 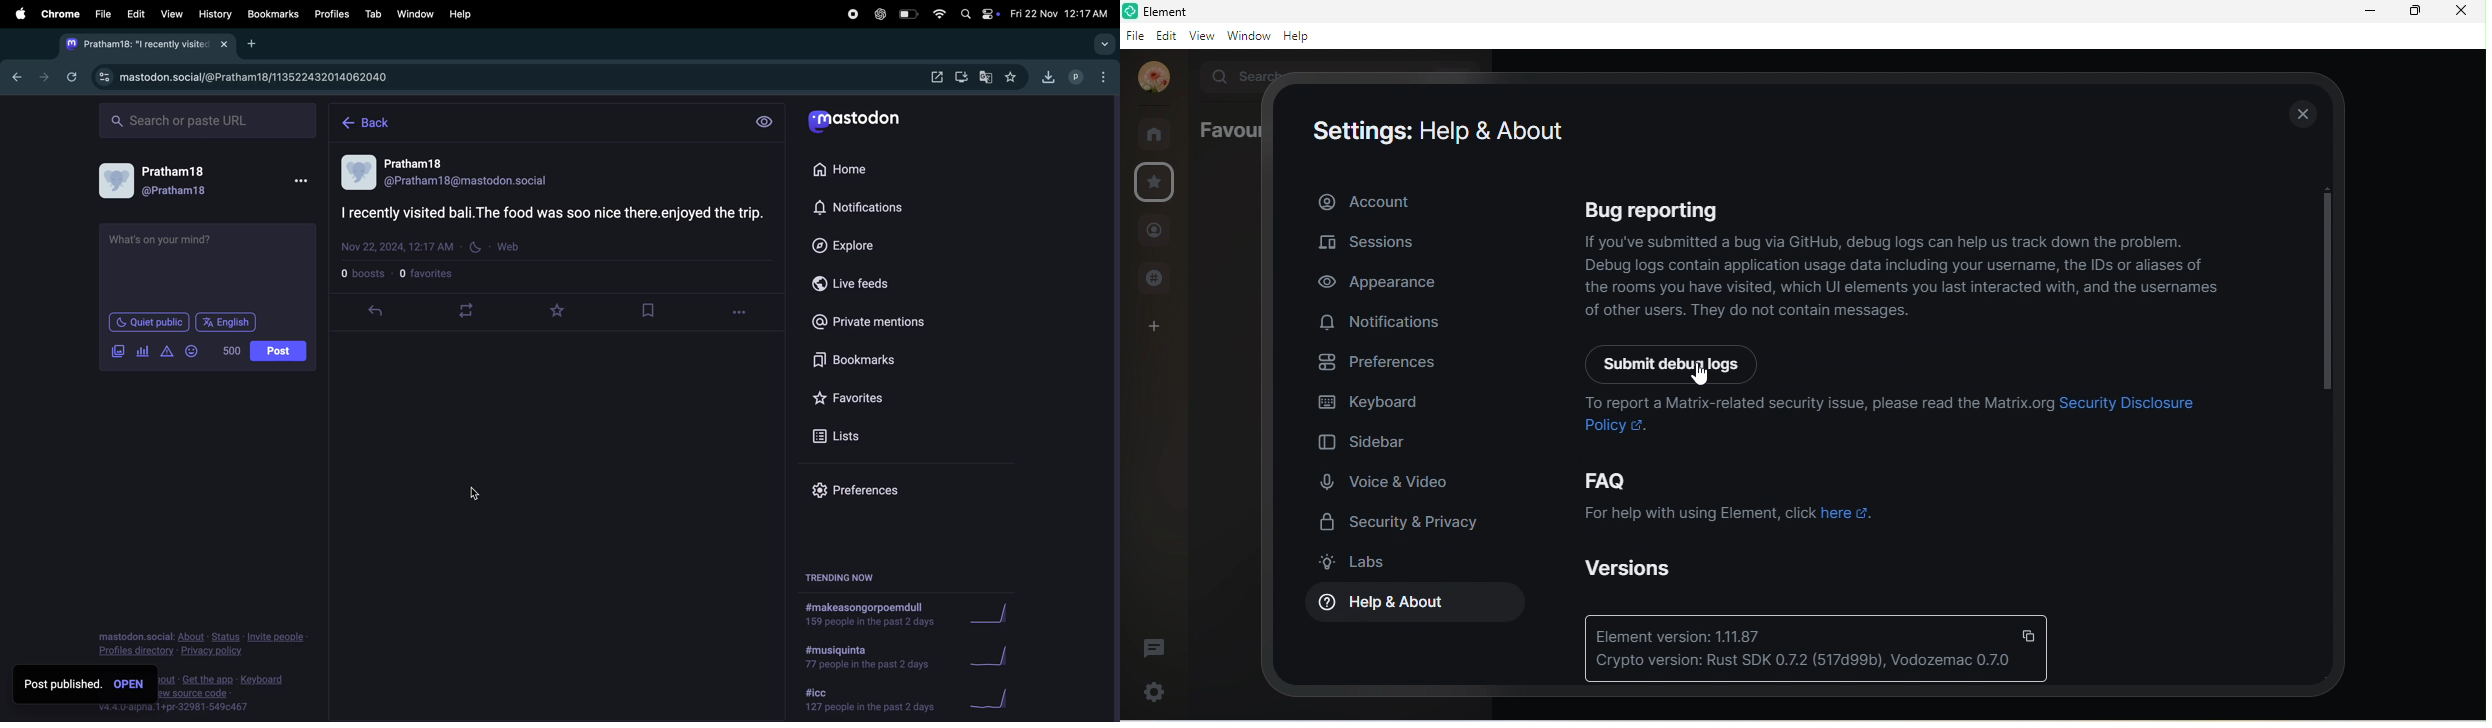 What do you see at coordinates (380, 313) in the screenshot?
I see `reply` at bounding box center [380, 313].